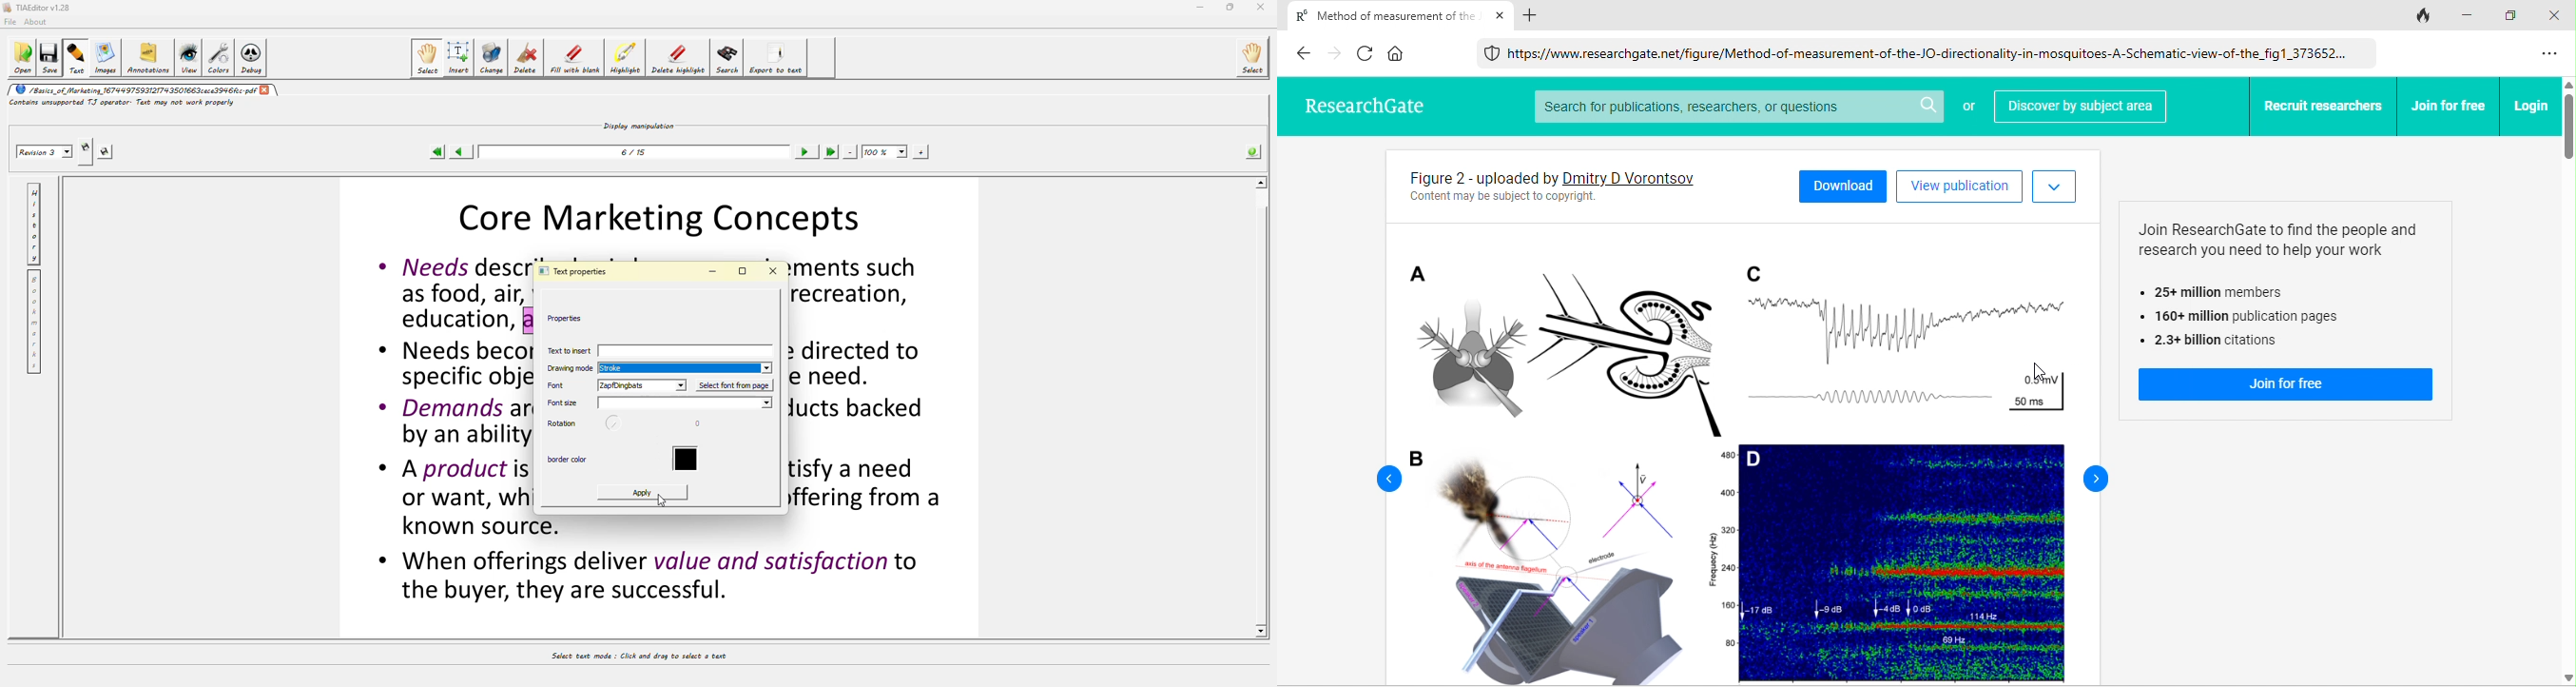  I want to click on back, so click(1303, 52).